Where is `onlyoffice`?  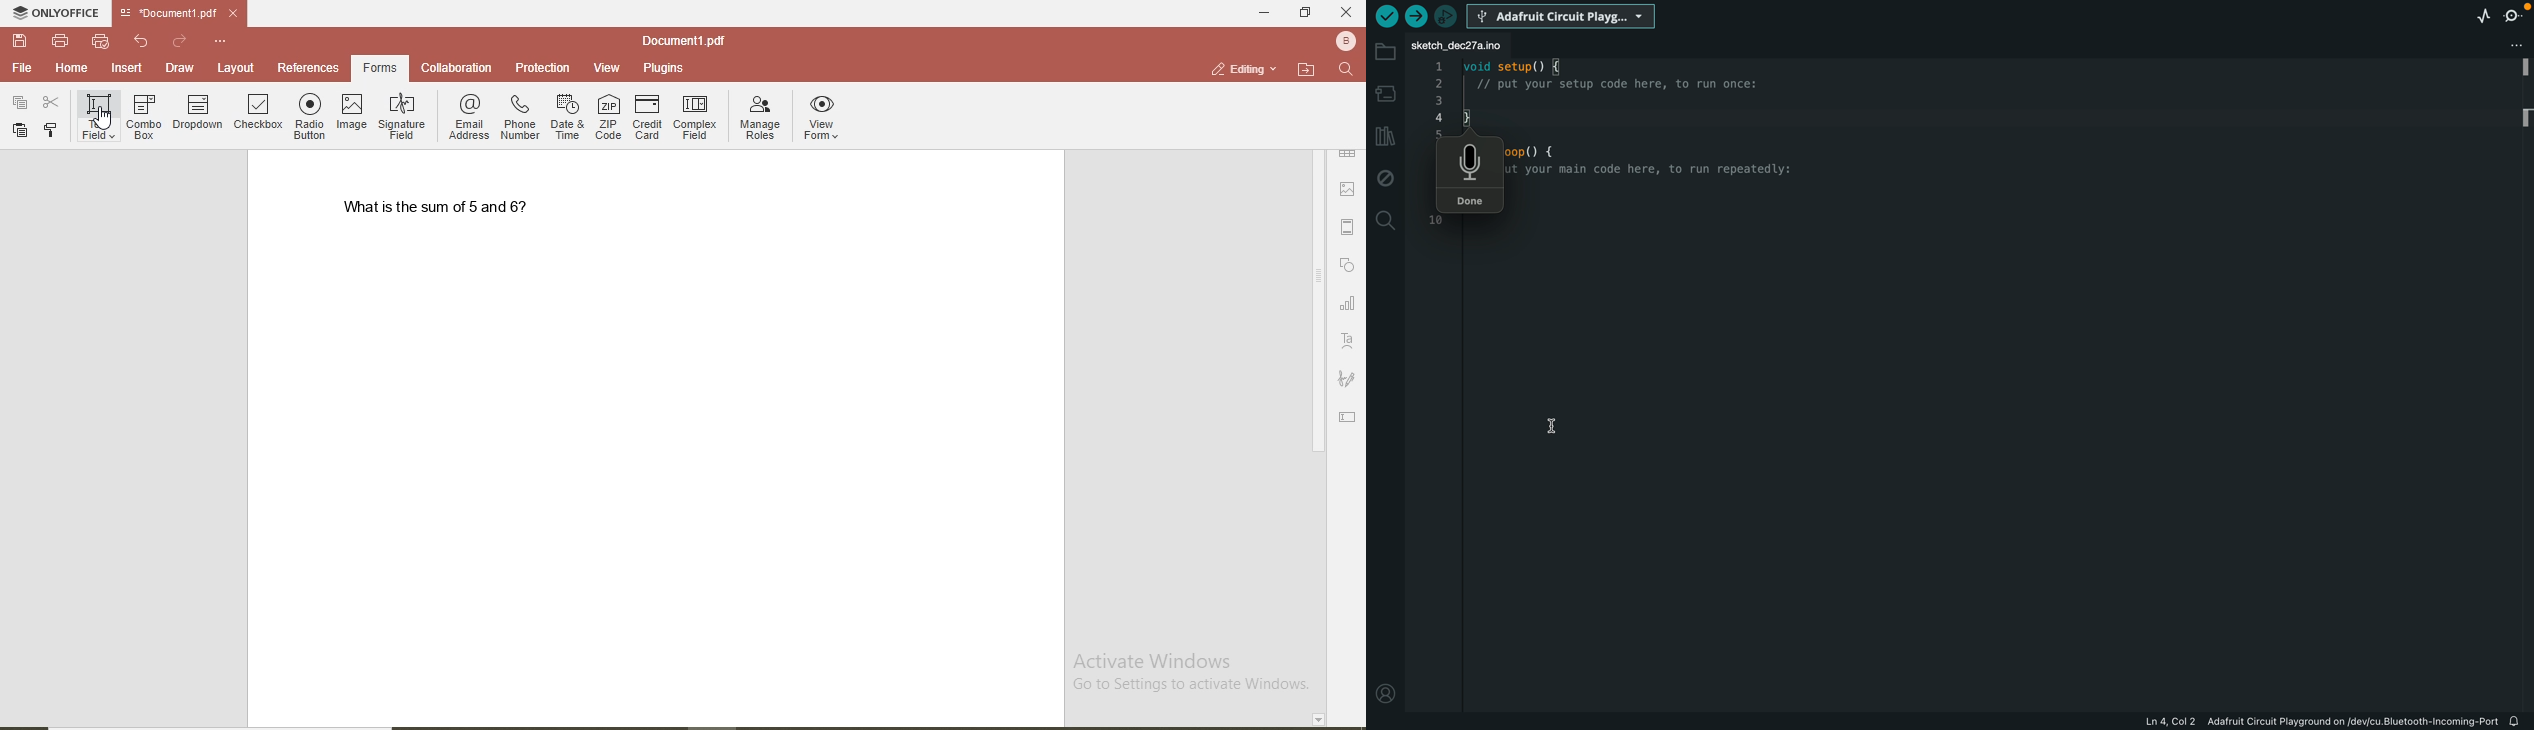 onlyoffice is located at coordinates (51, 12).